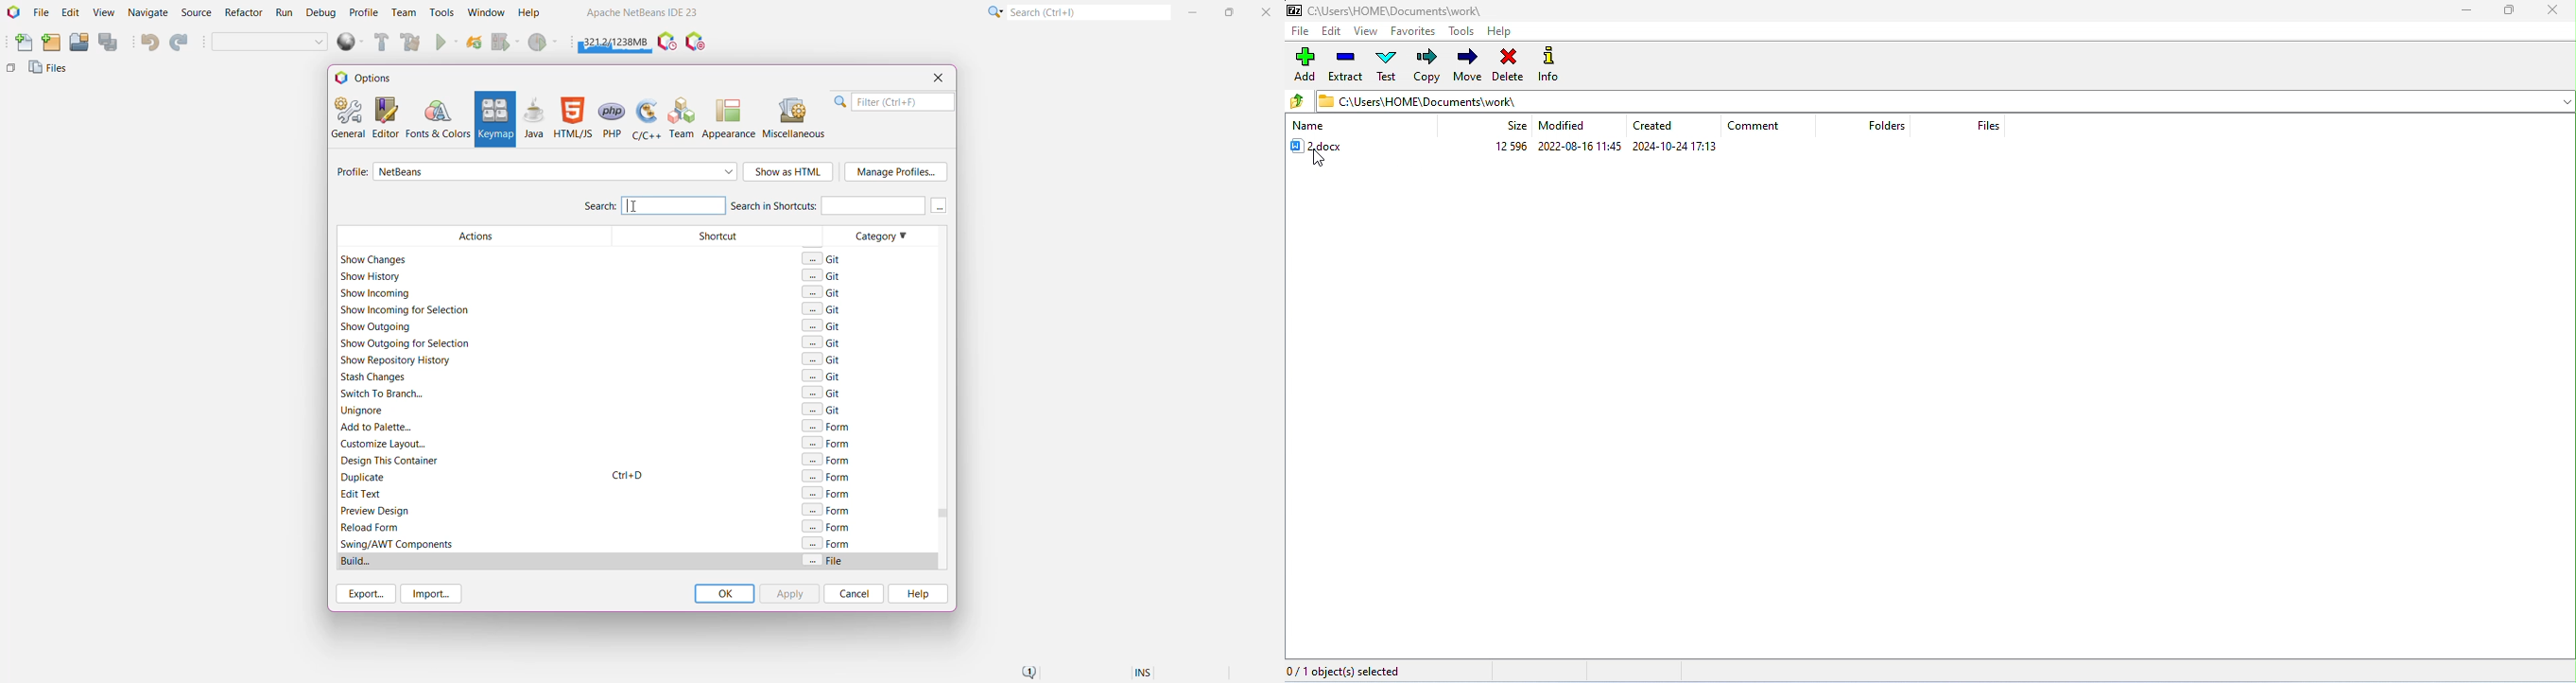 This screenshot has height=700, width=2576. What do you see at coordinates (442, 11) in the screenshot?
I see `Tools` at bounding box center [442, 11].